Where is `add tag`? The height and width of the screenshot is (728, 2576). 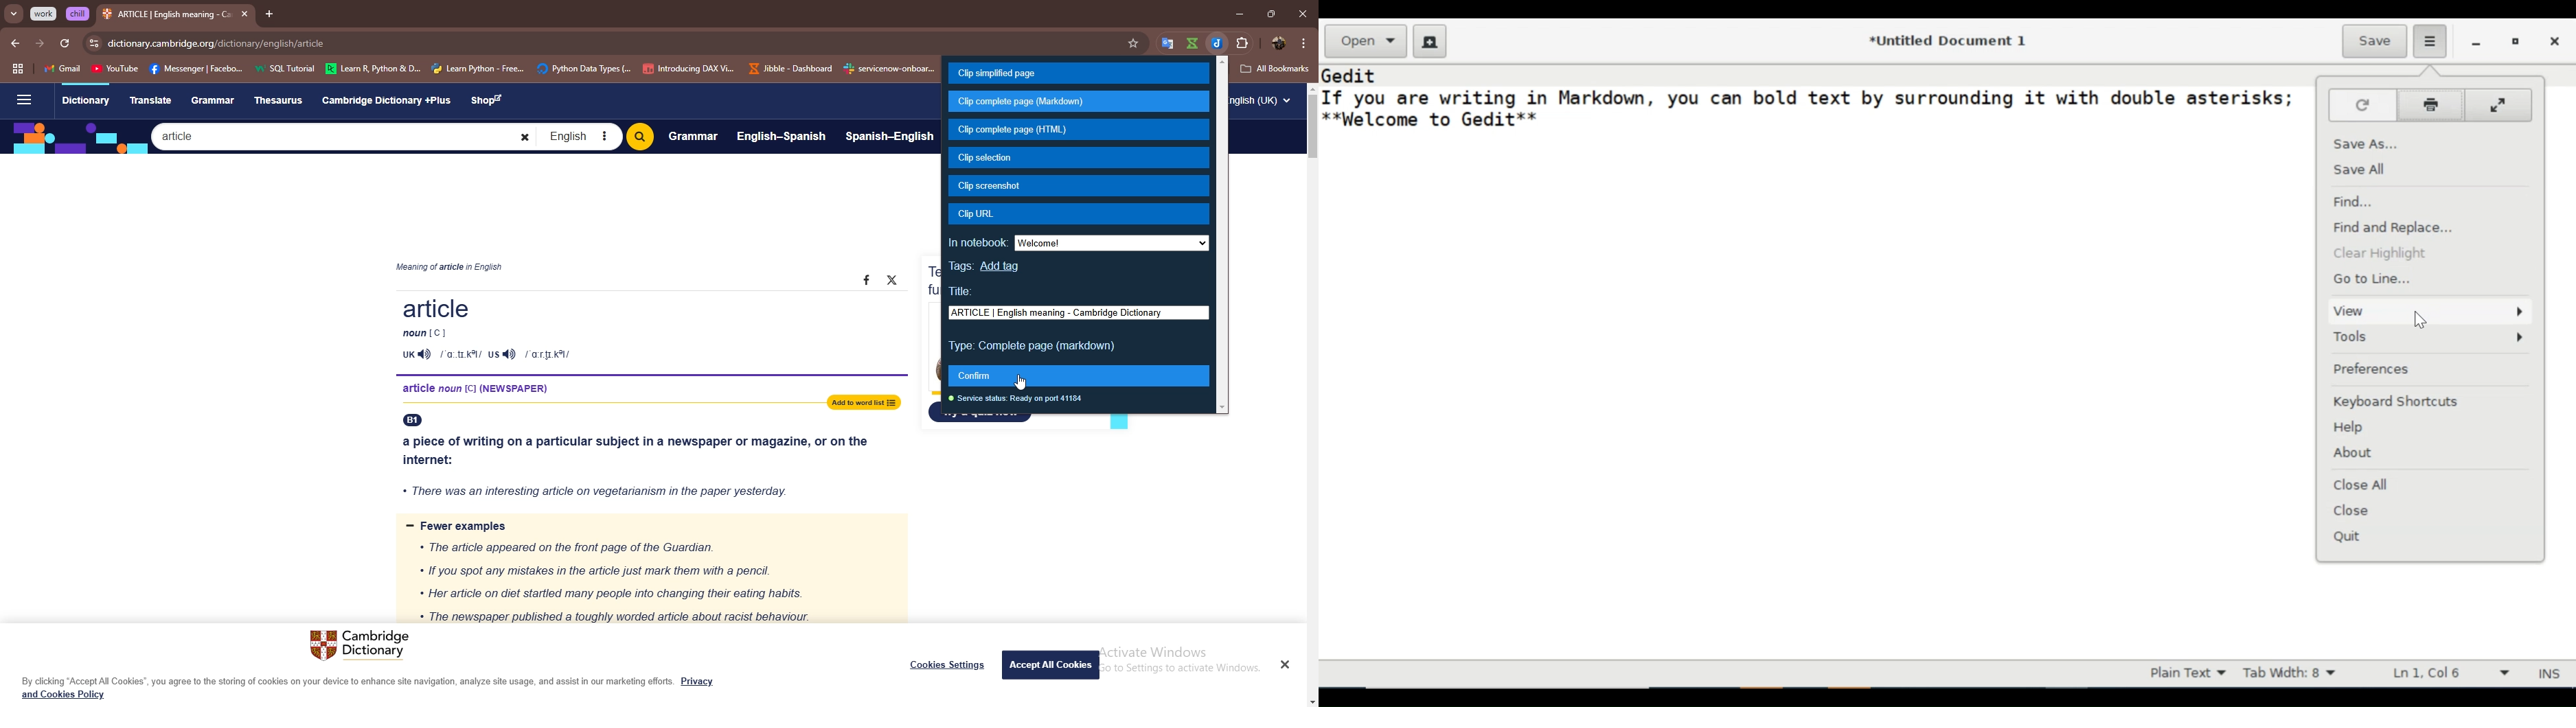
add tag is located at coordinates (1000, 267).